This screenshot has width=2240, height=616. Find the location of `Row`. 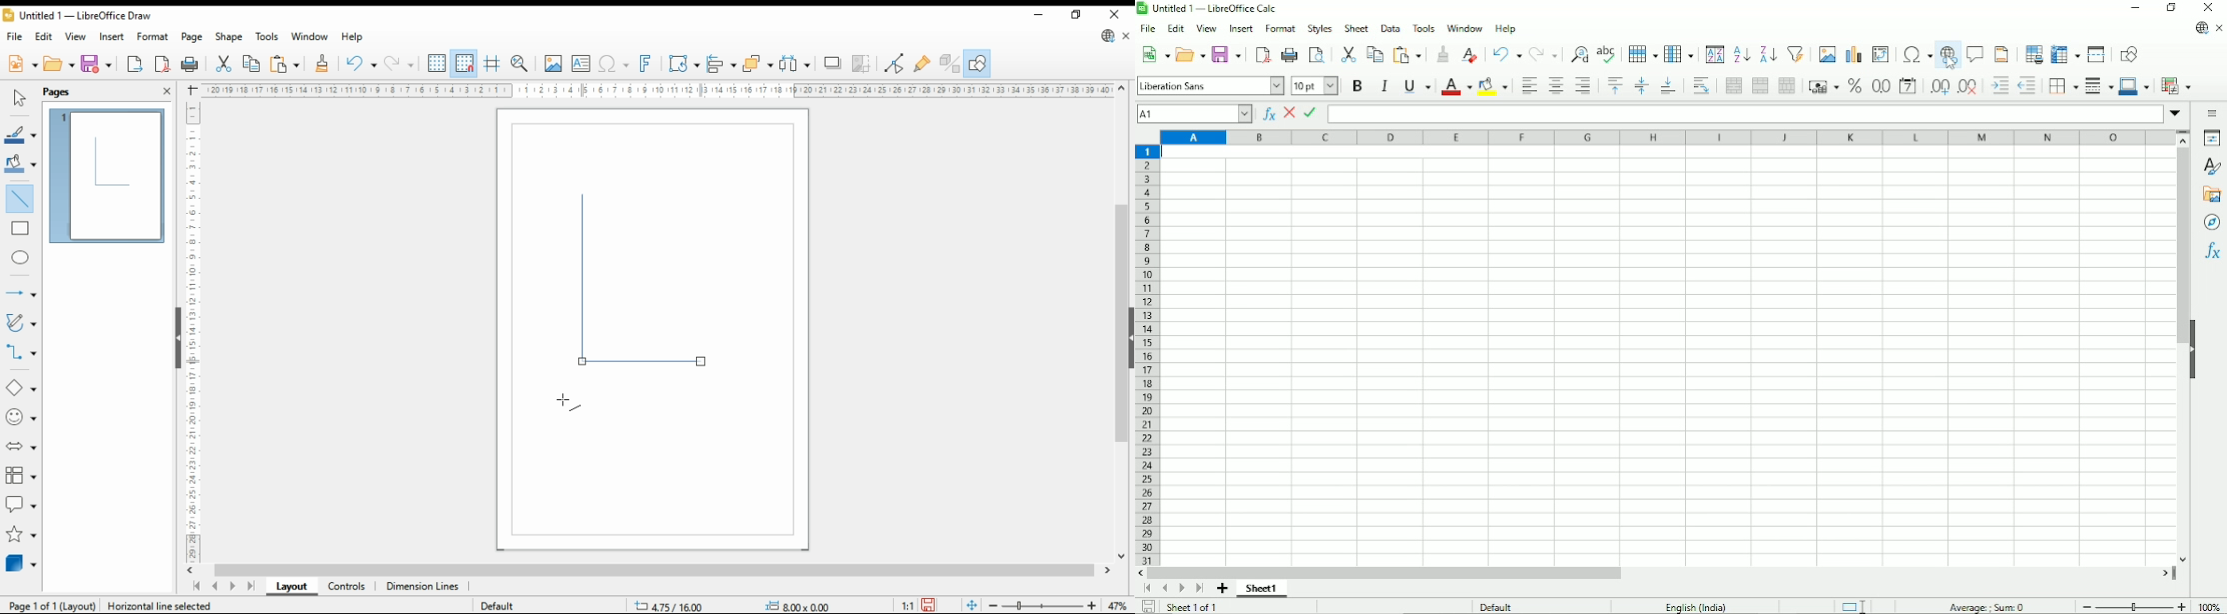

Row is located at coordinates (1643, 53).